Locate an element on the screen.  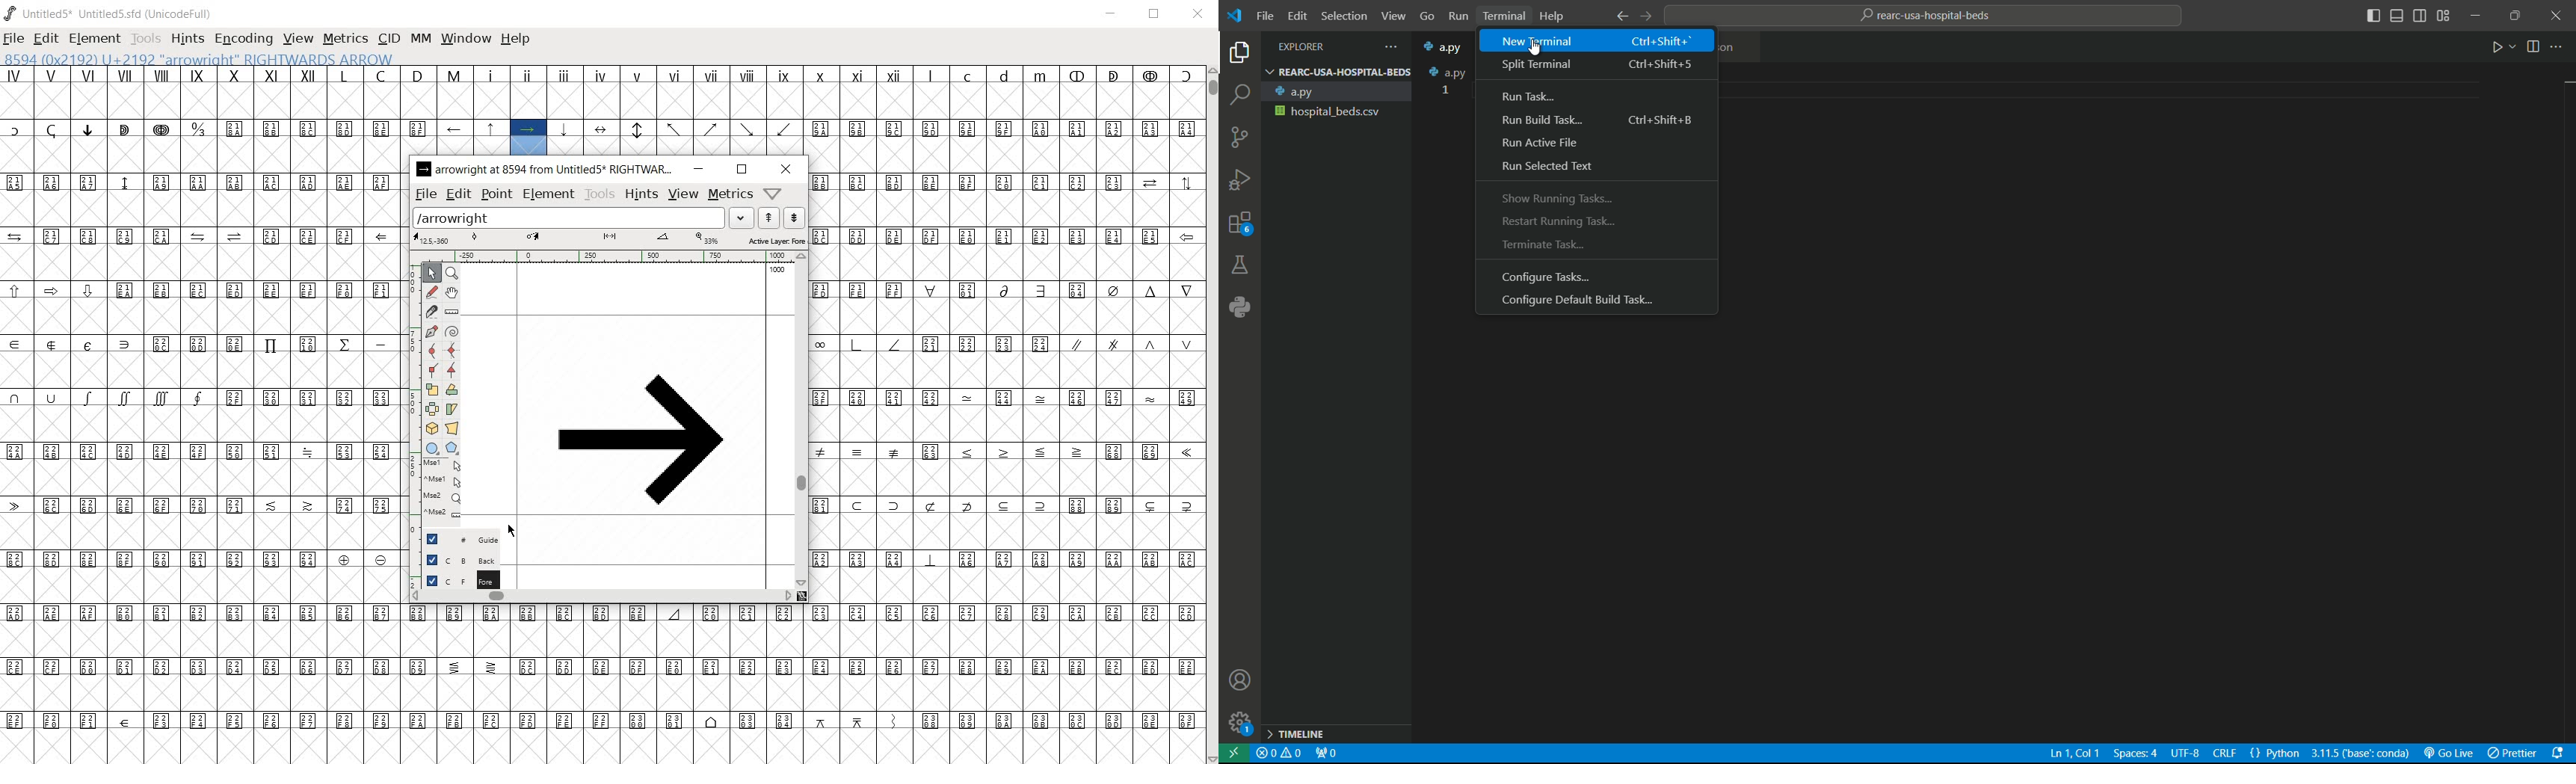
rectangle or ellipse is located at coordinates (432, 448).